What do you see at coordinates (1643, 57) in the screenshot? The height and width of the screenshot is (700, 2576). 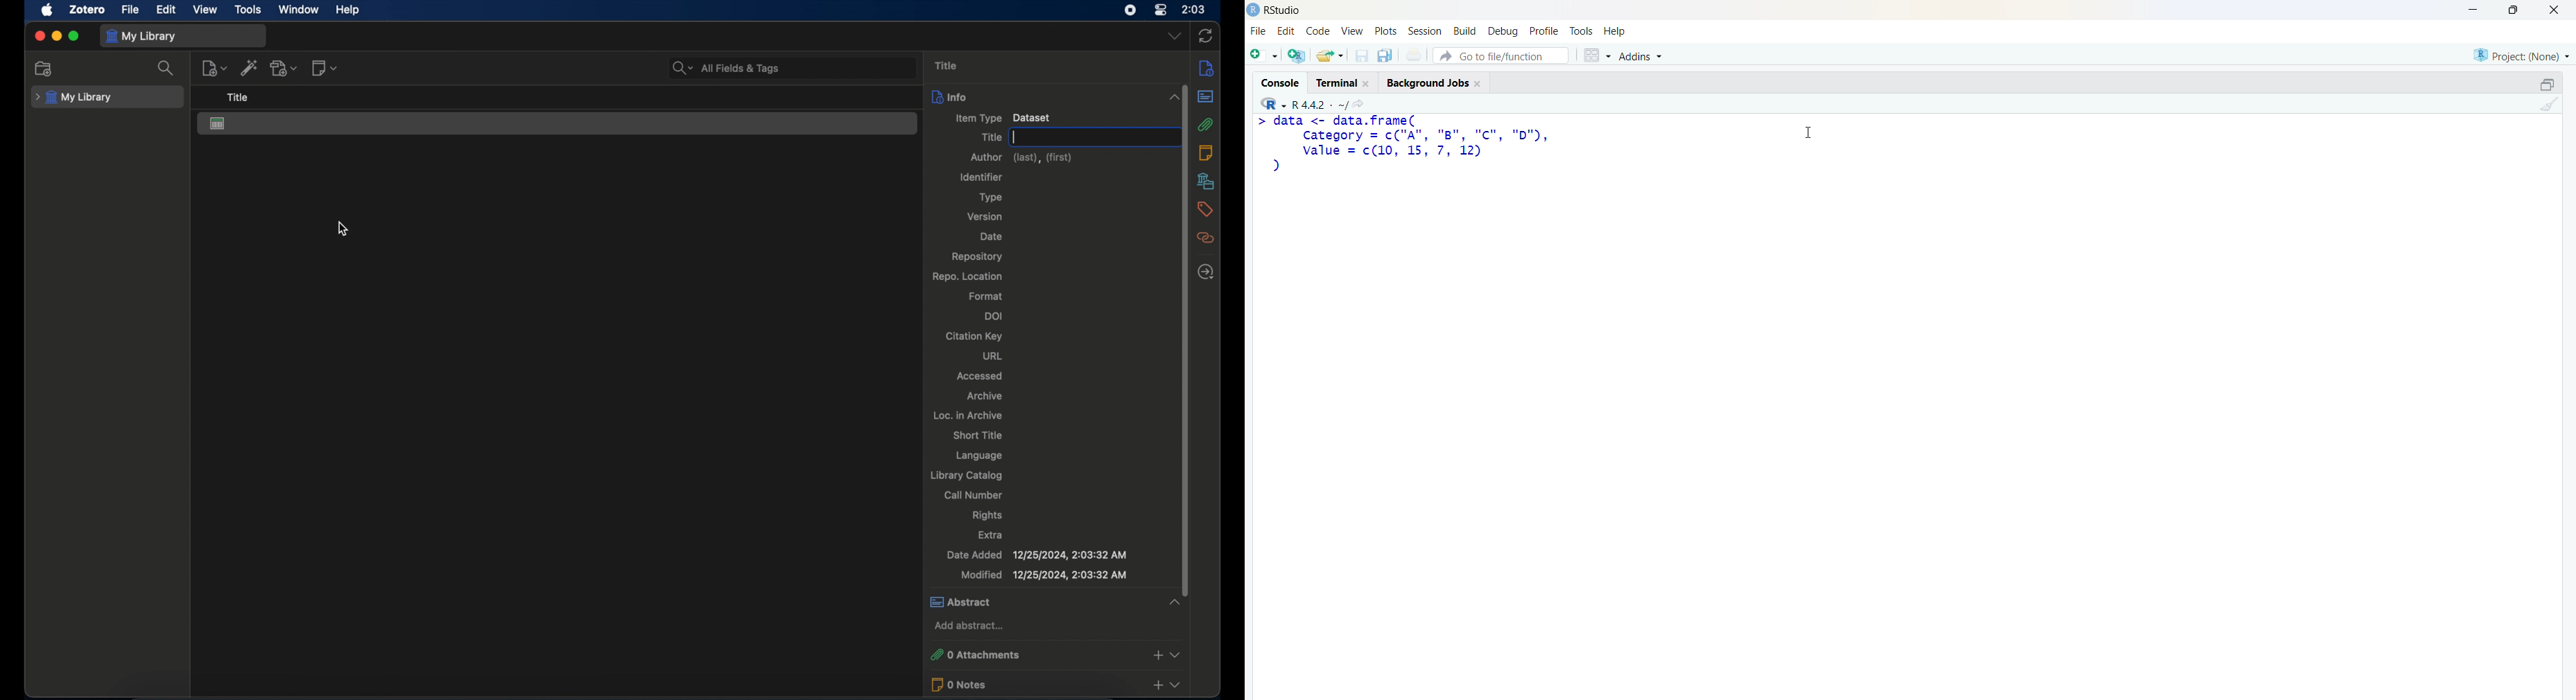 I see `Addins` at bounding box center [1643, 57].